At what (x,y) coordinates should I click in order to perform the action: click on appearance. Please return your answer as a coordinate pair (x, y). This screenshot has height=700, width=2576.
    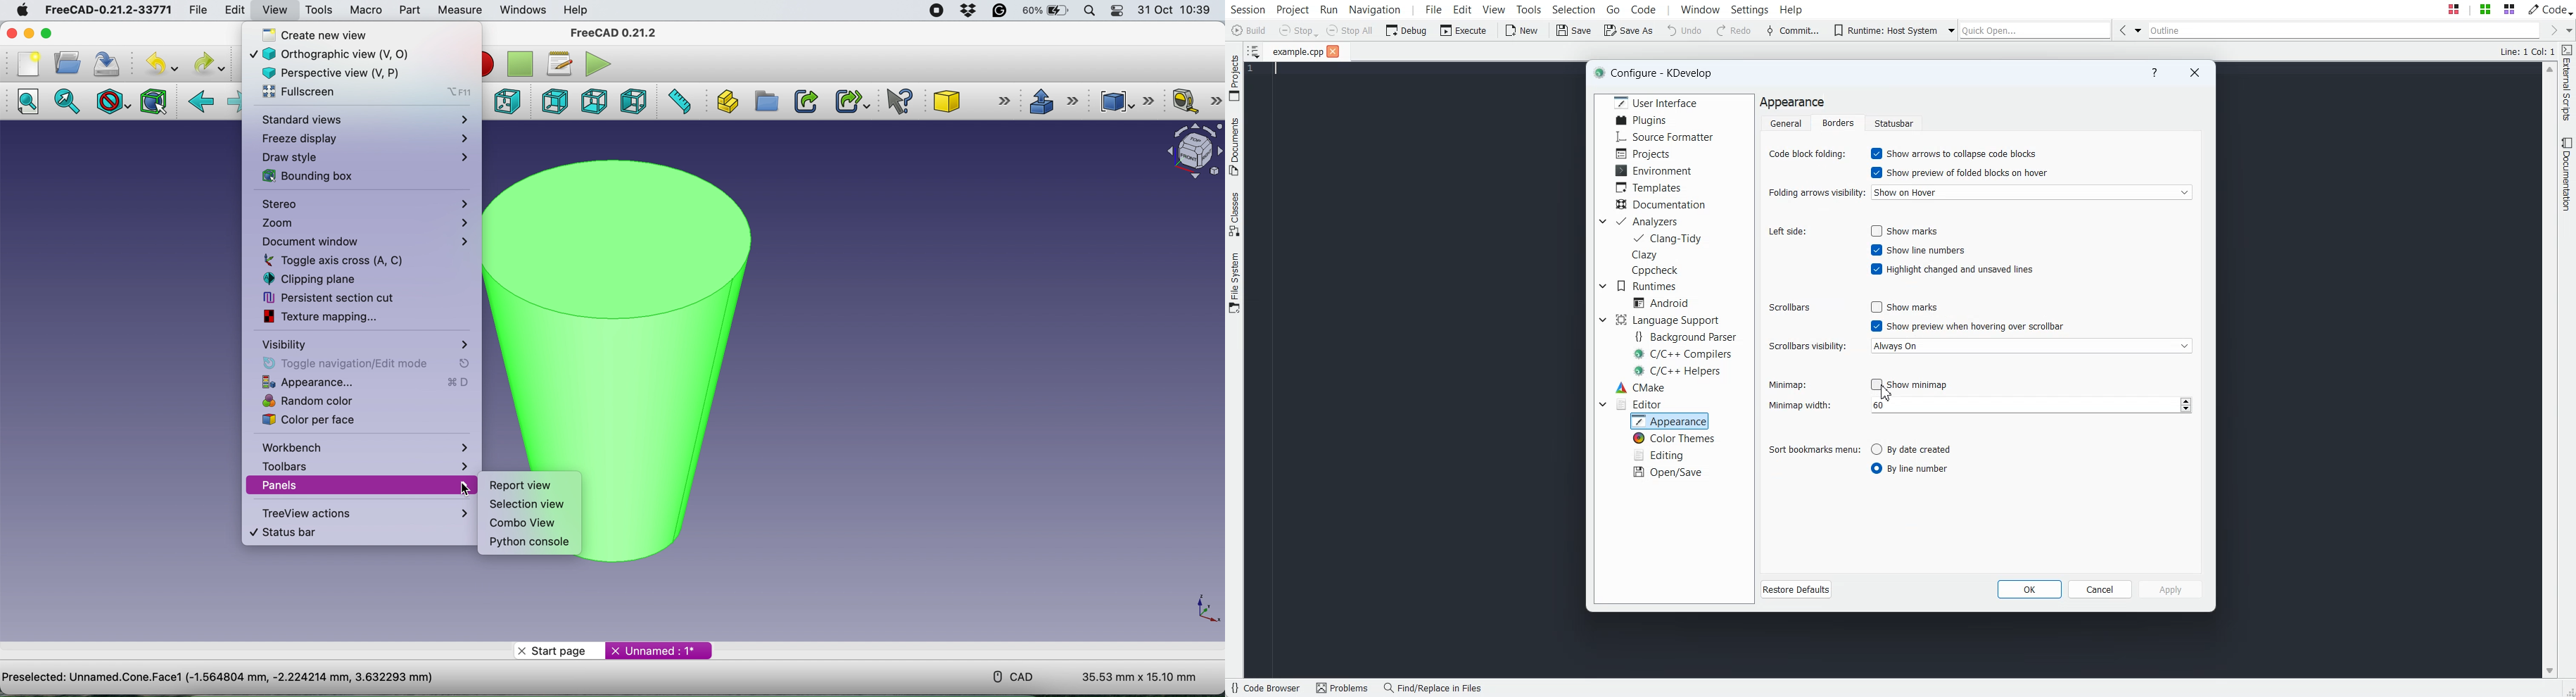
    Looking at the image, I should click on (361, 383).